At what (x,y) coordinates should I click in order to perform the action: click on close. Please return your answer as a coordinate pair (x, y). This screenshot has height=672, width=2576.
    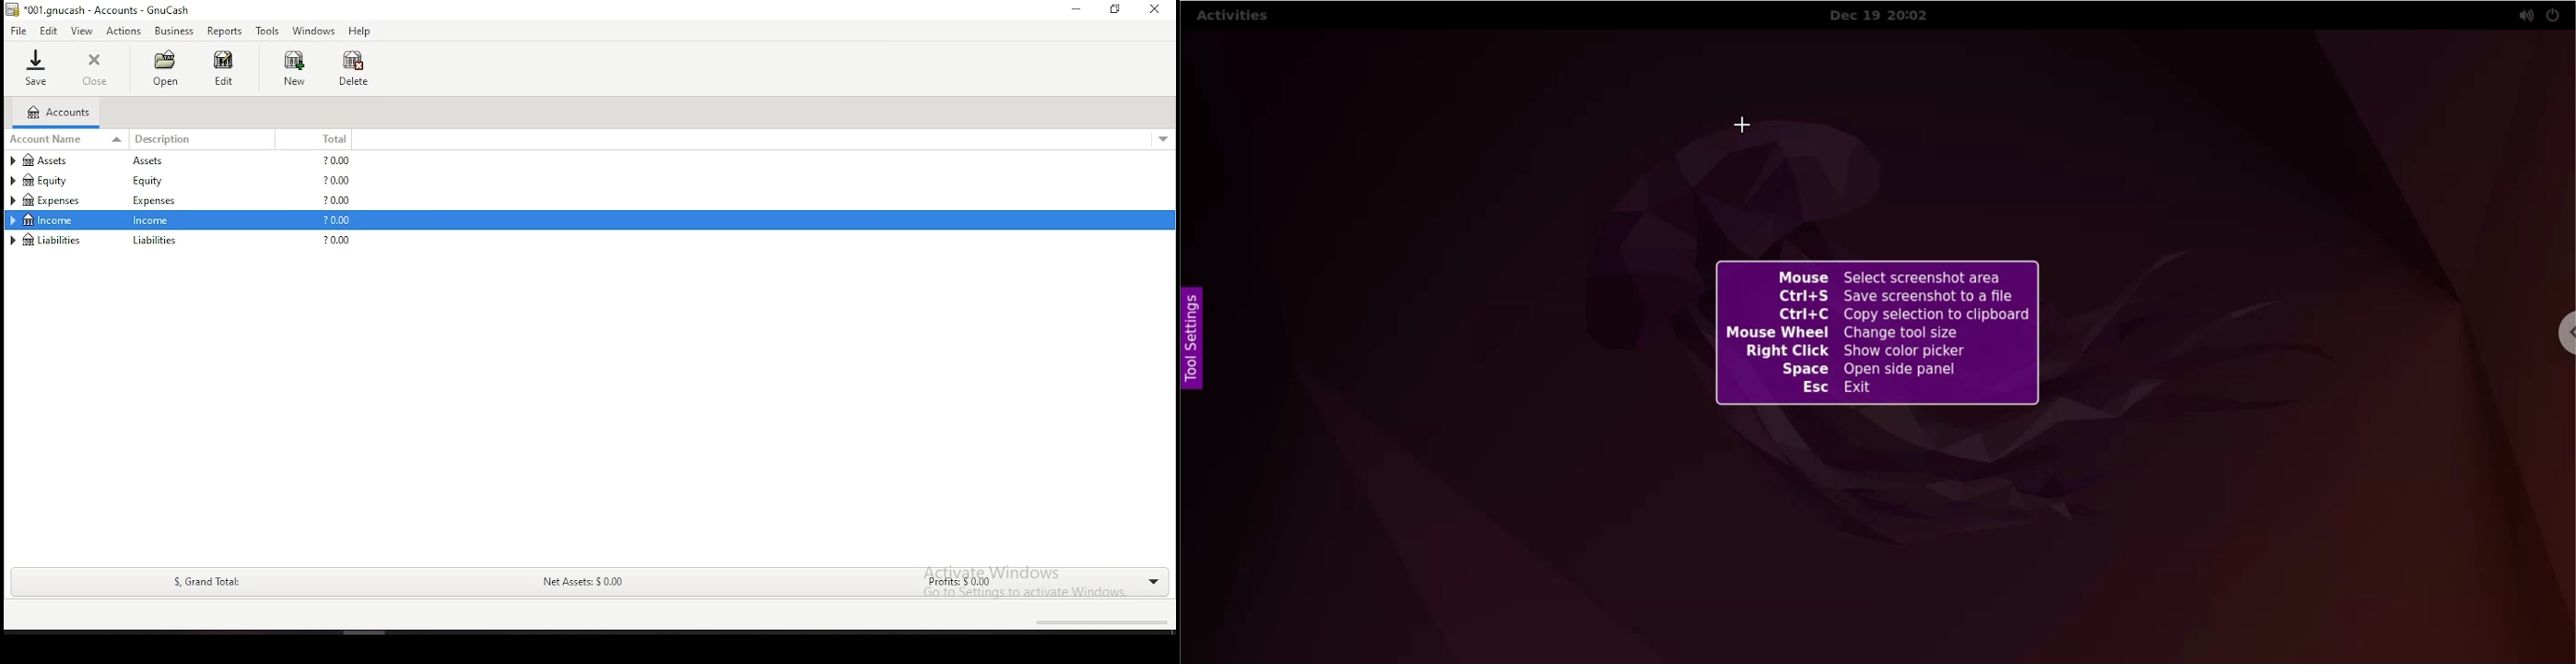
    Looking at the image, I should click on (97, 69).